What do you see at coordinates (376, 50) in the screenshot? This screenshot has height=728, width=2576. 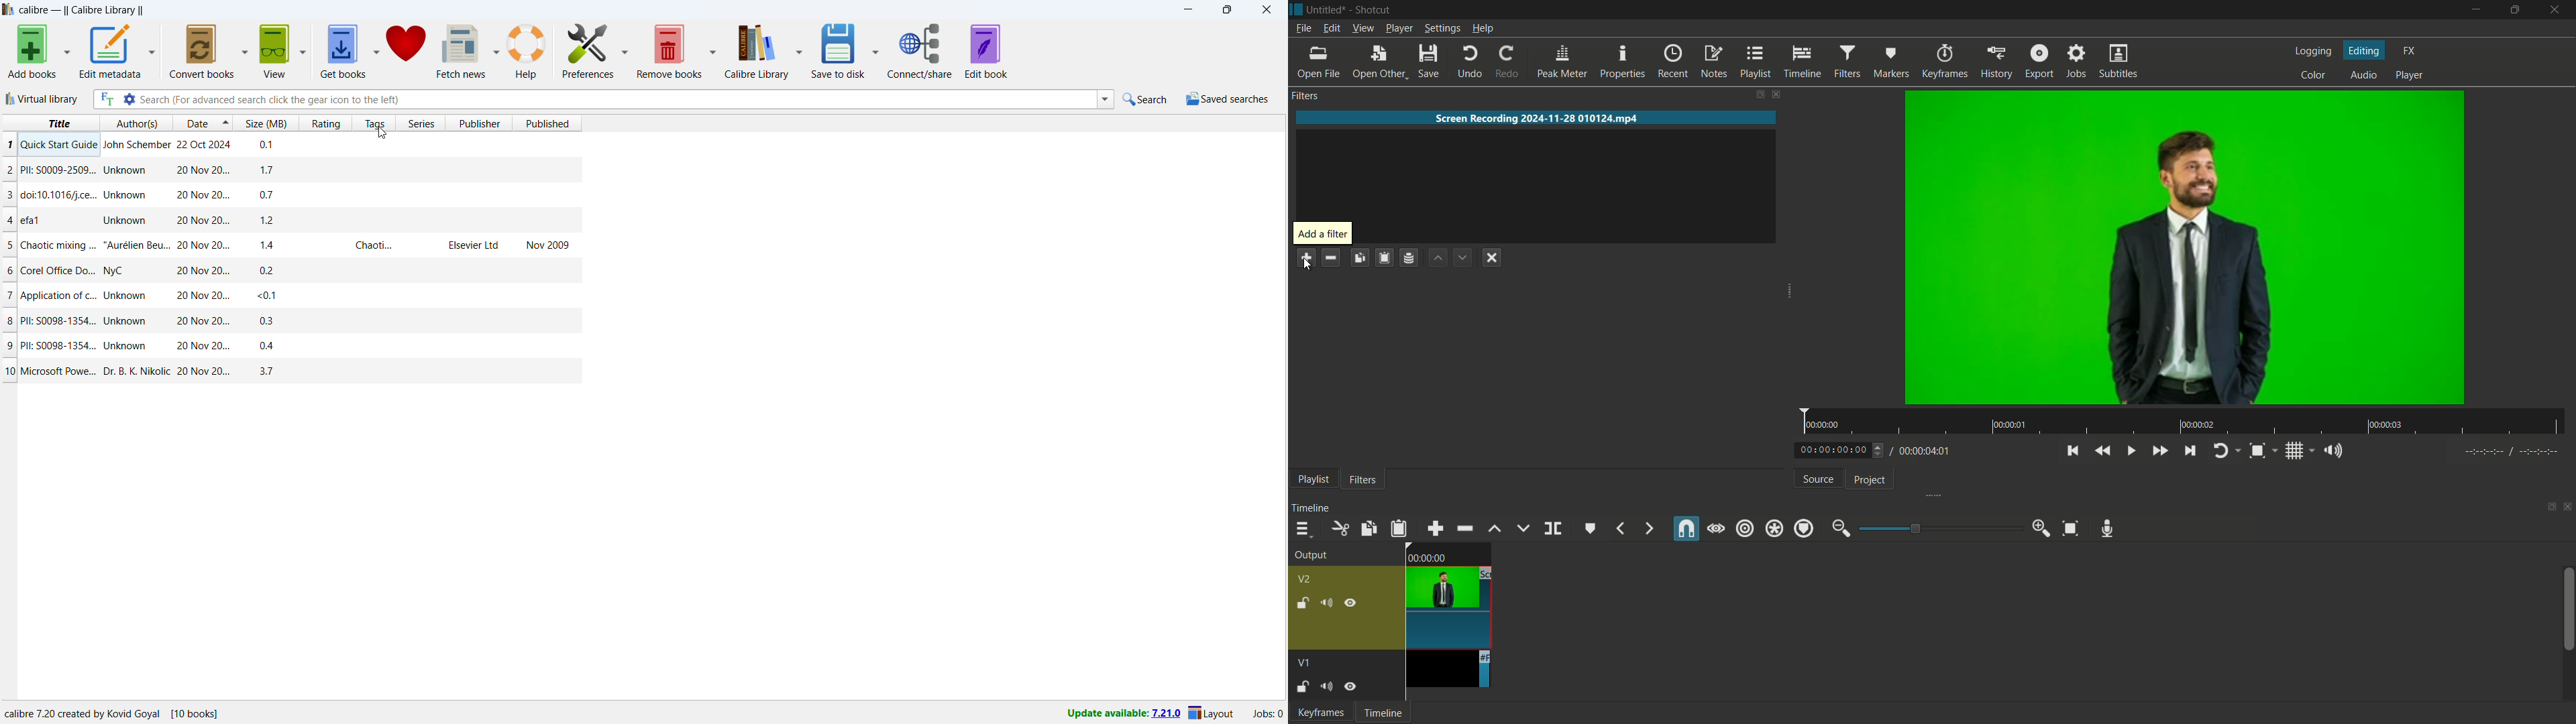 I see `get books options` at bounding box center [376, 50].